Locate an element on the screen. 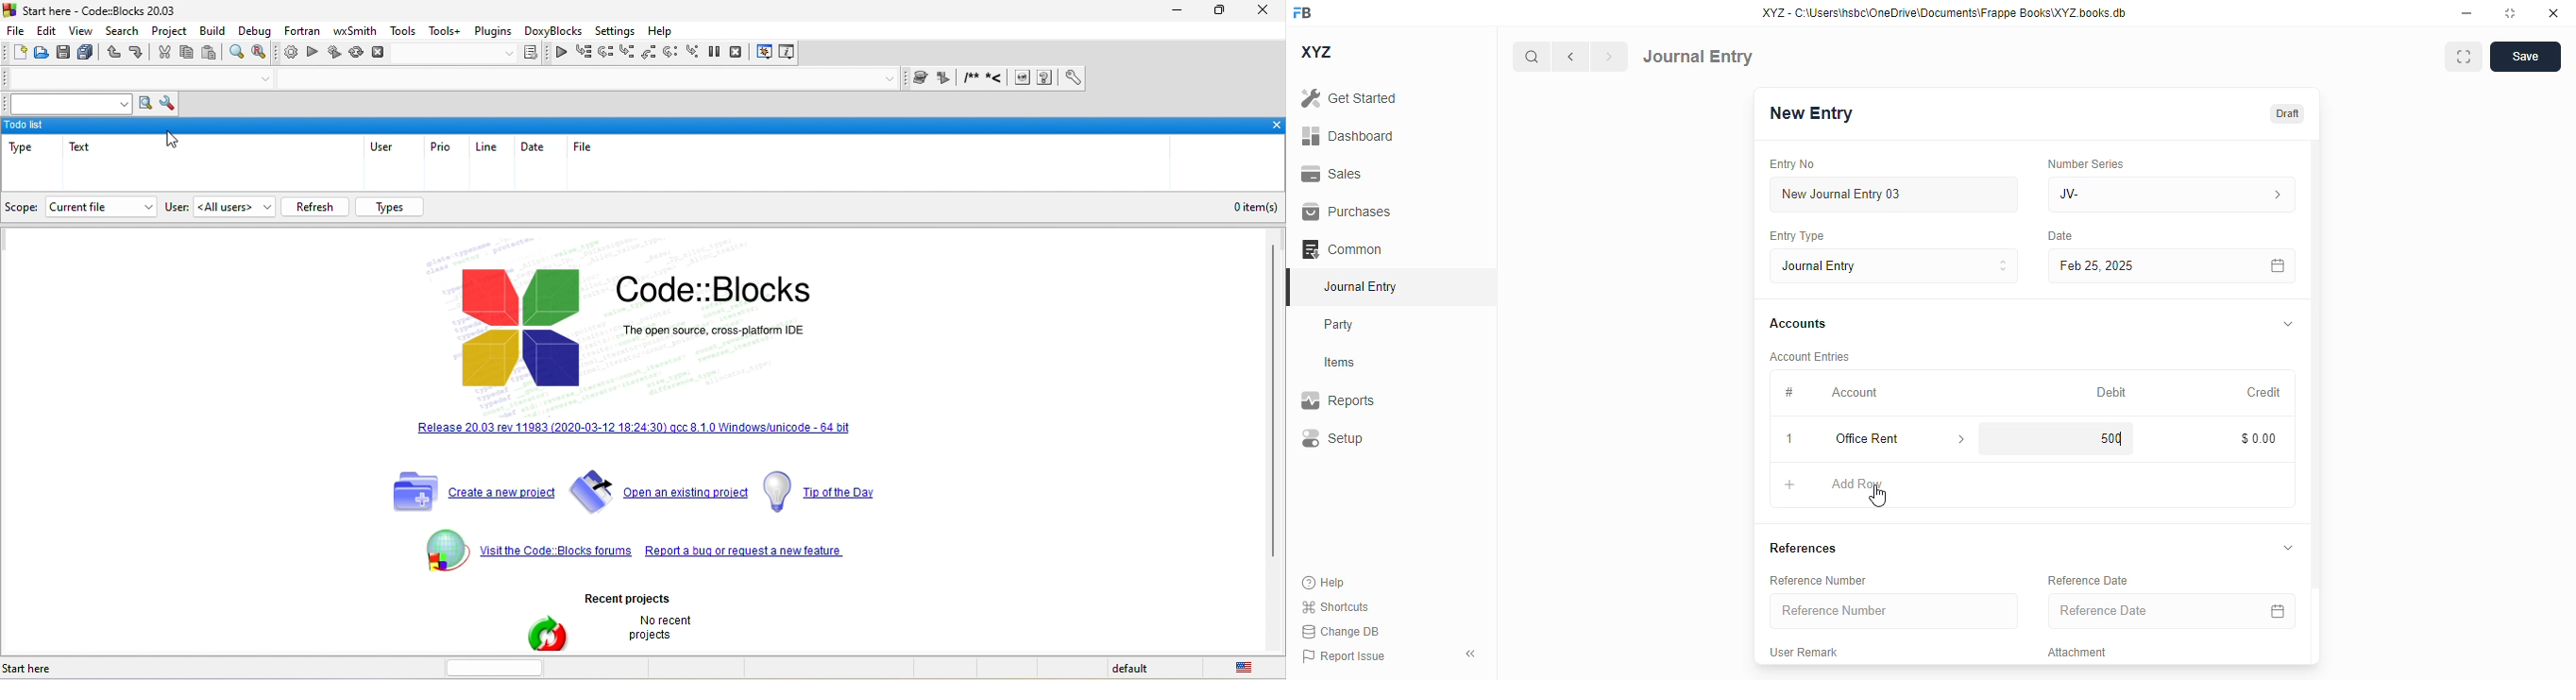 The image size is (2576, 700). copy is located at coordinates (188, 55).